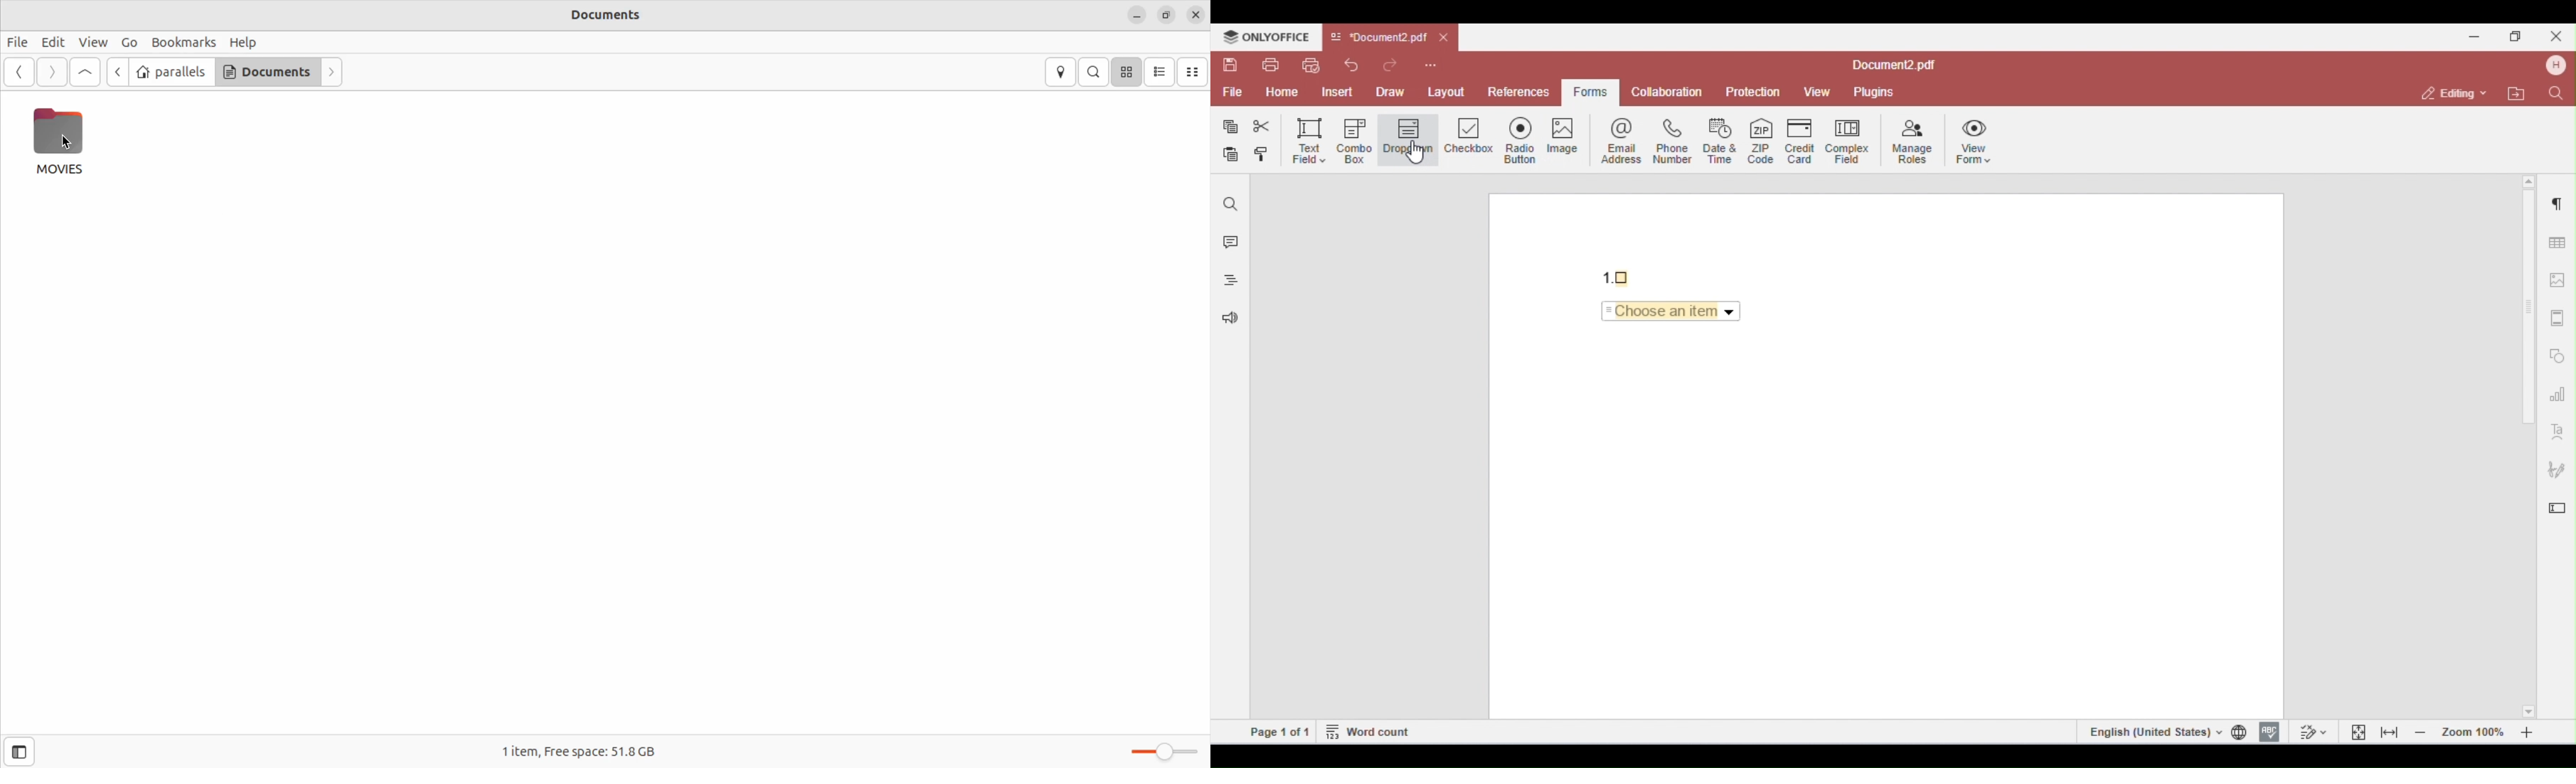 This screenshot has height=784, width=2576. What do you see at coordinates (1094, 72) in the screenshot?
I see `search` at bounding box center [1094, 72].